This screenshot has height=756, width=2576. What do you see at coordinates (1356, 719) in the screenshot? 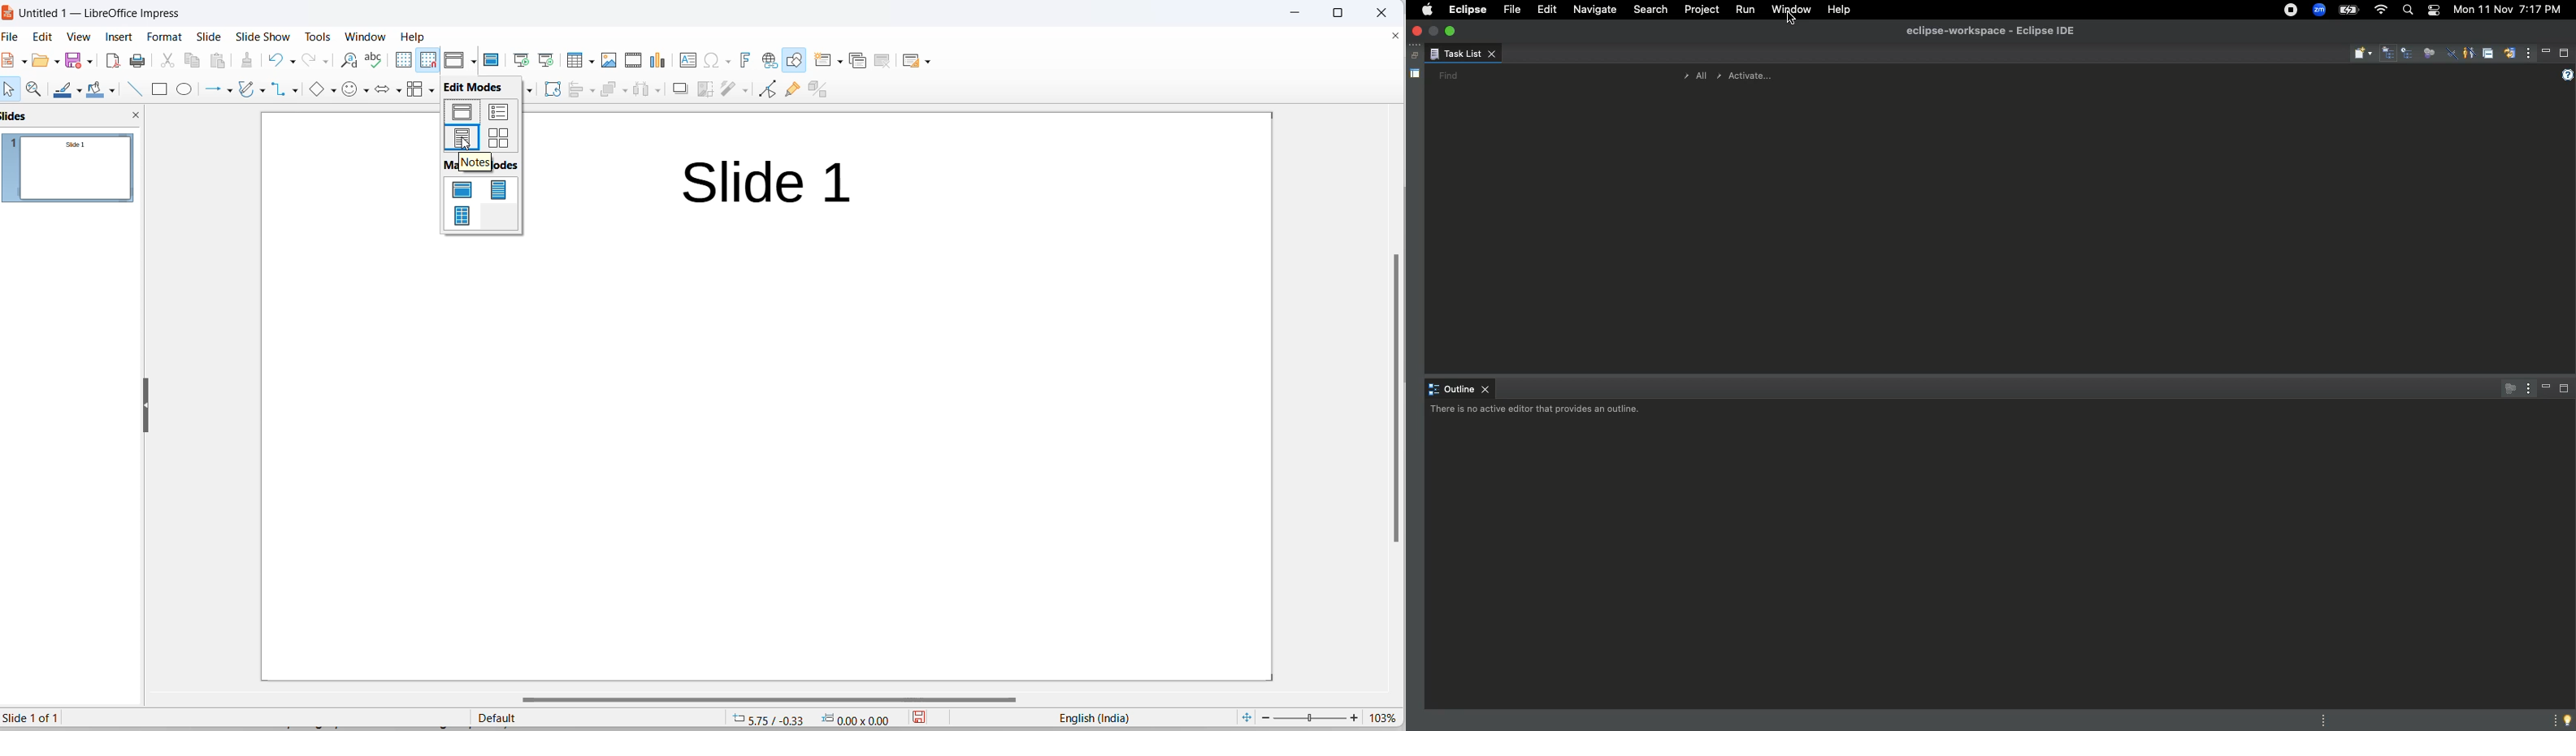
I see `increase zoom` at bounding box center [1356, 719].